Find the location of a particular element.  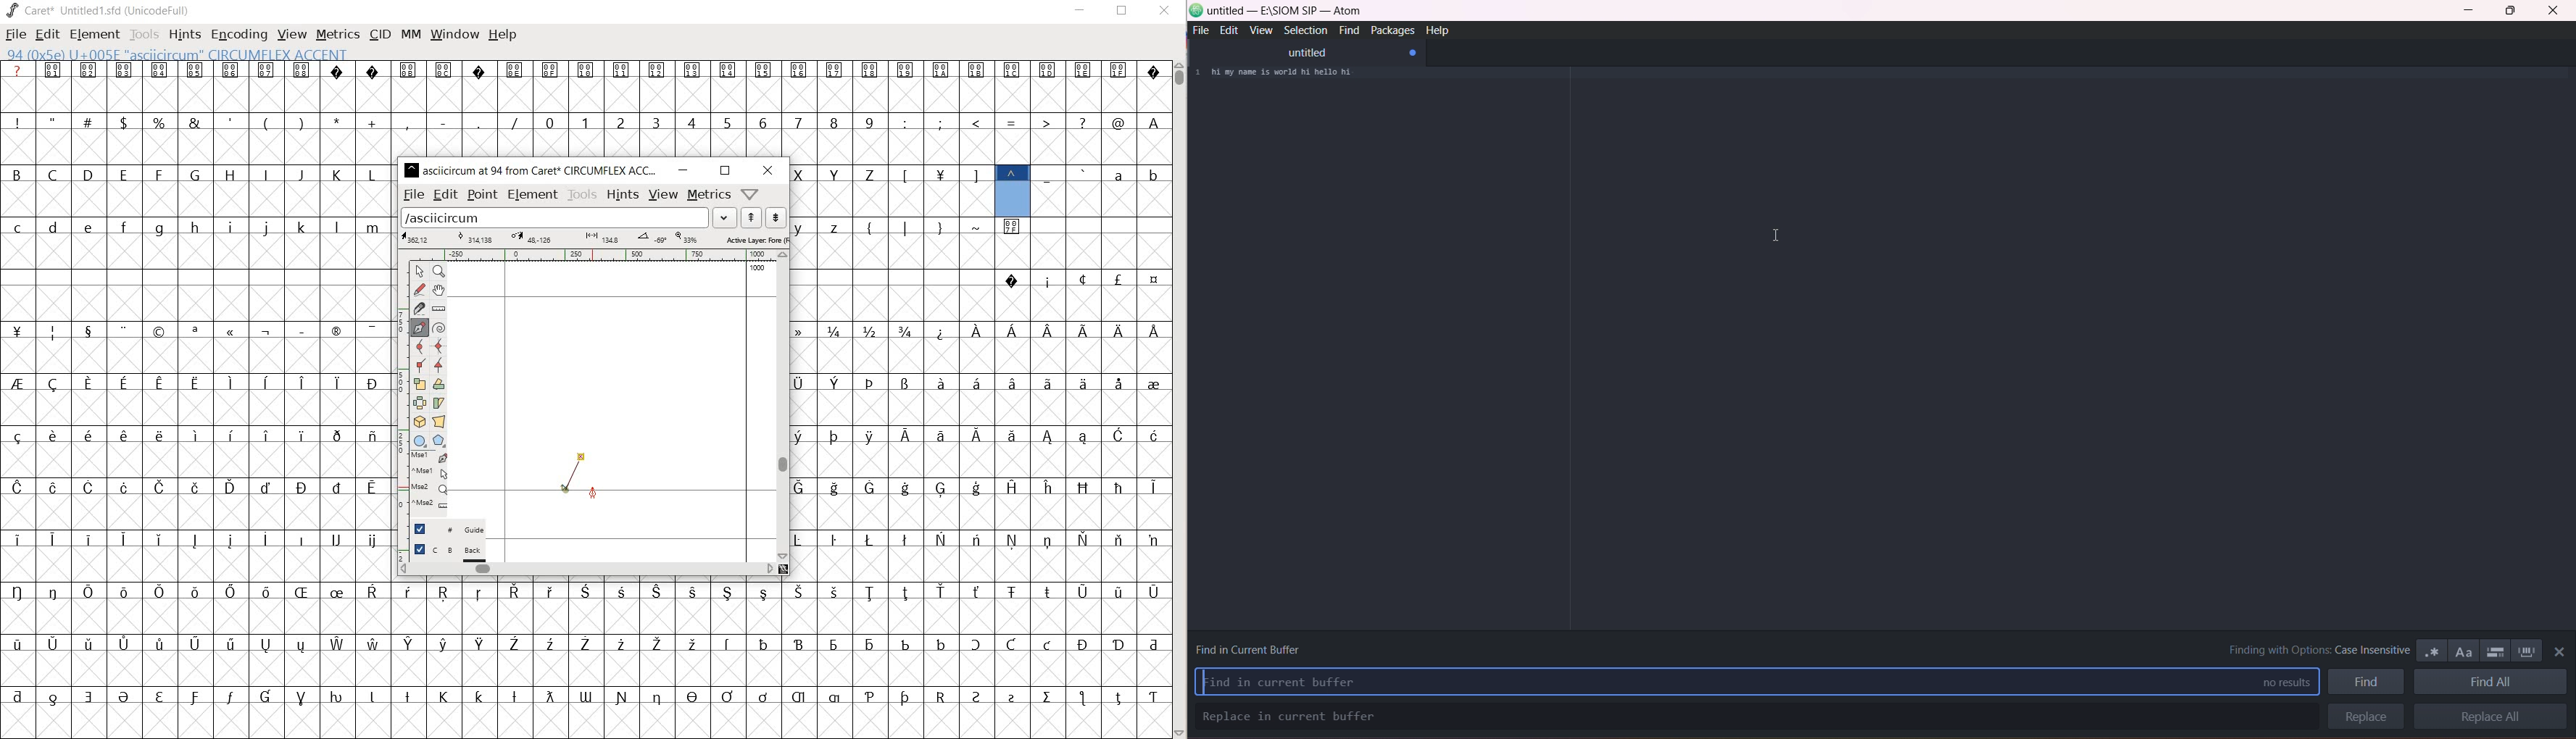

match case is located at coordinates (2461, 649).